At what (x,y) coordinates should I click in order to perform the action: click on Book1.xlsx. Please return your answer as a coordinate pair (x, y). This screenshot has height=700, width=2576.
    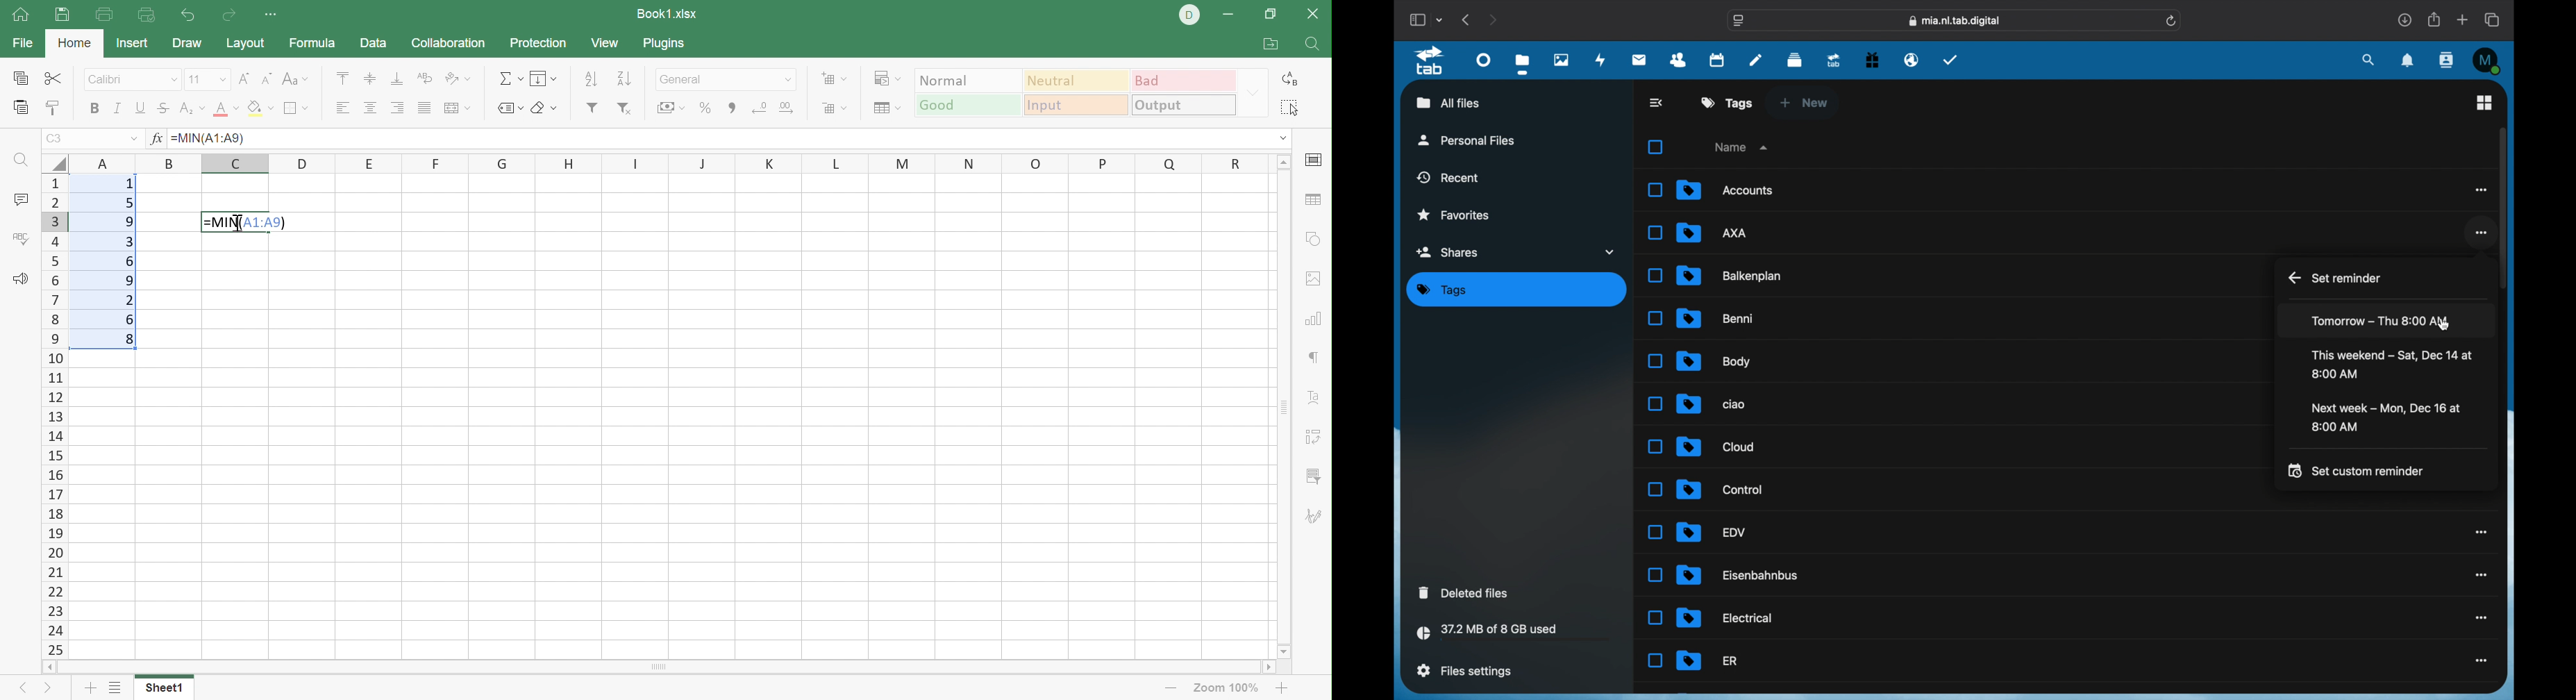
    Looking at the image, I should click on (668, 15).